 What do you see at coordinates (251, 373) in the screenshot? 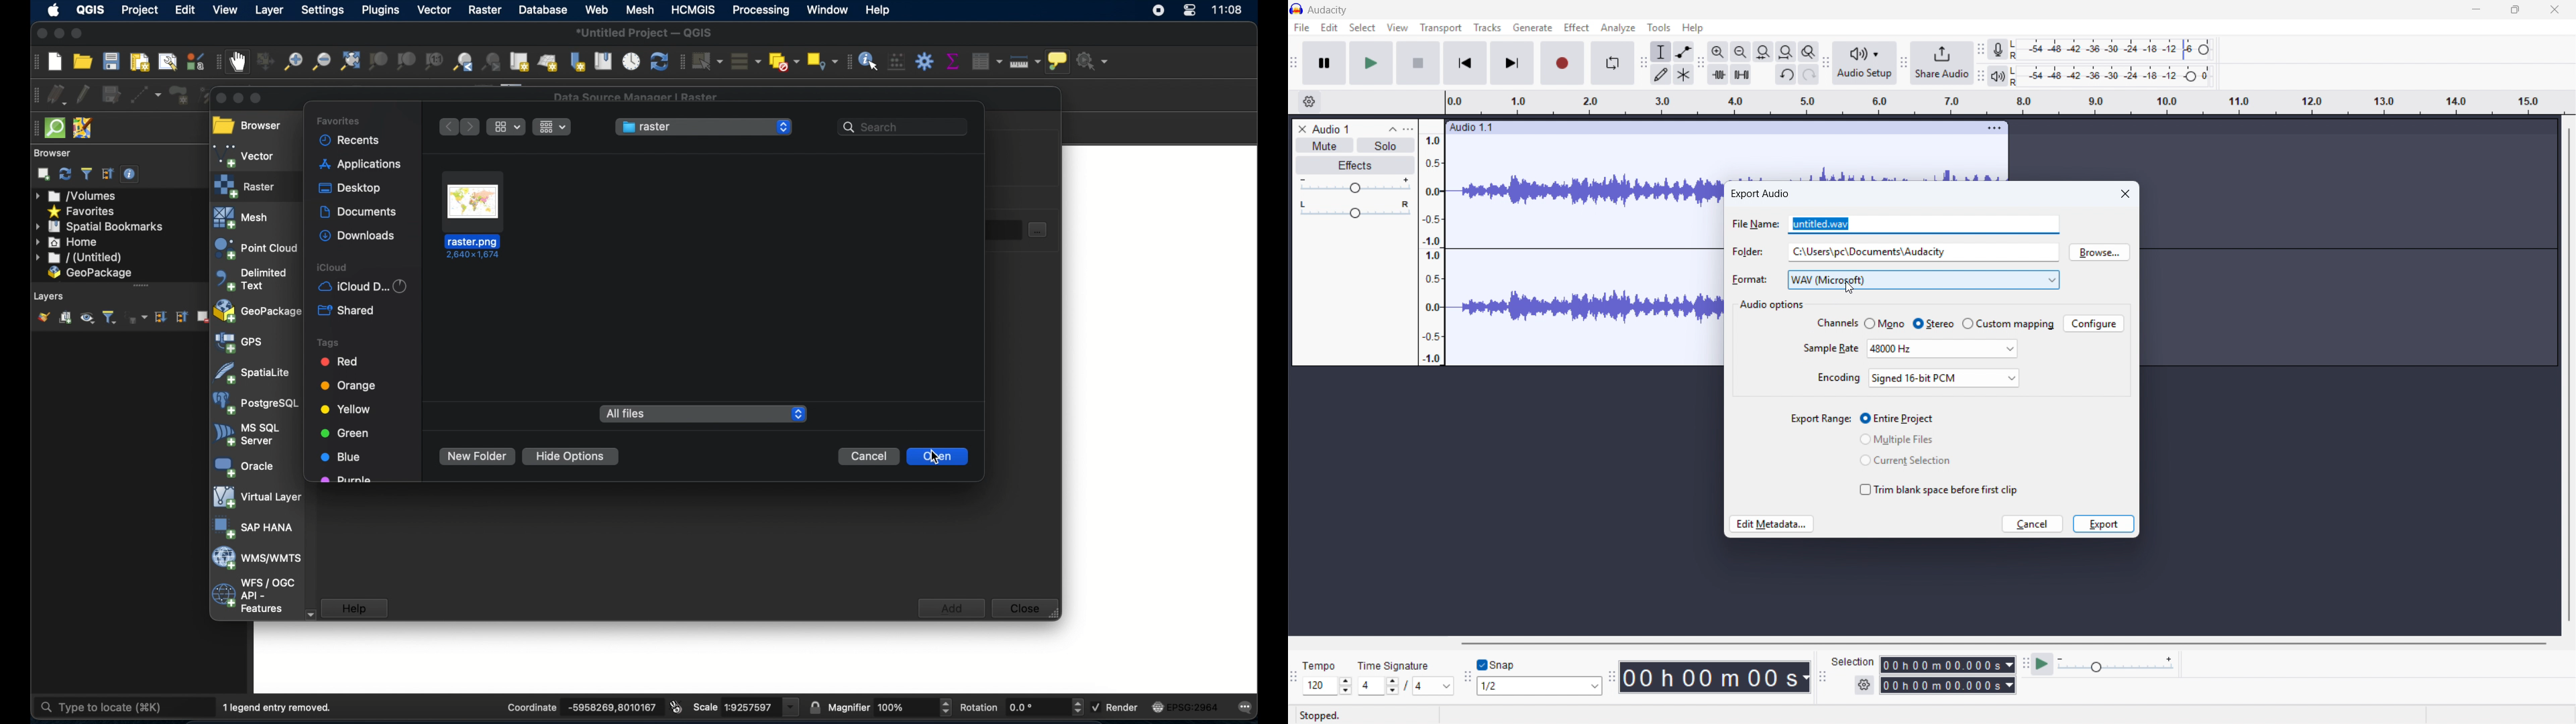
I see `spatiallite` at bounding box center [251, 373].